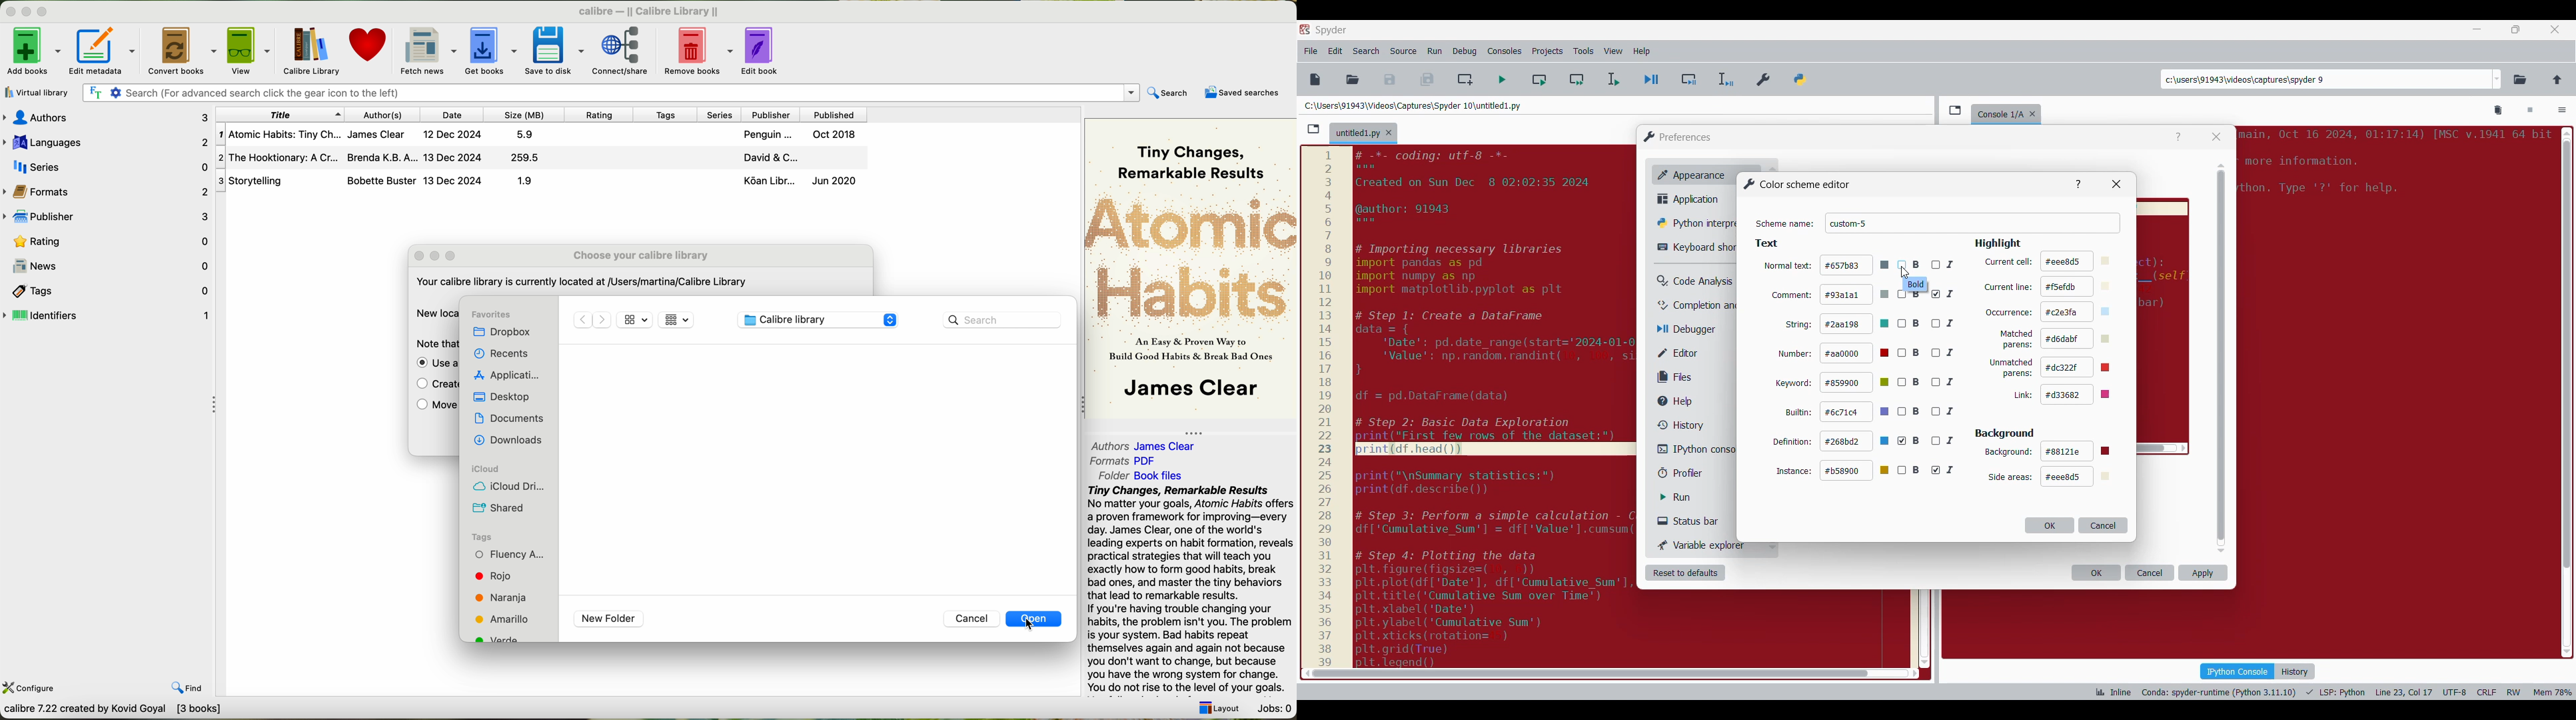 This screenshot has width=2576, height=728. Describe the element at coordinates (1856, 412) in the screenshot. I see `#6c71c4` at that location.